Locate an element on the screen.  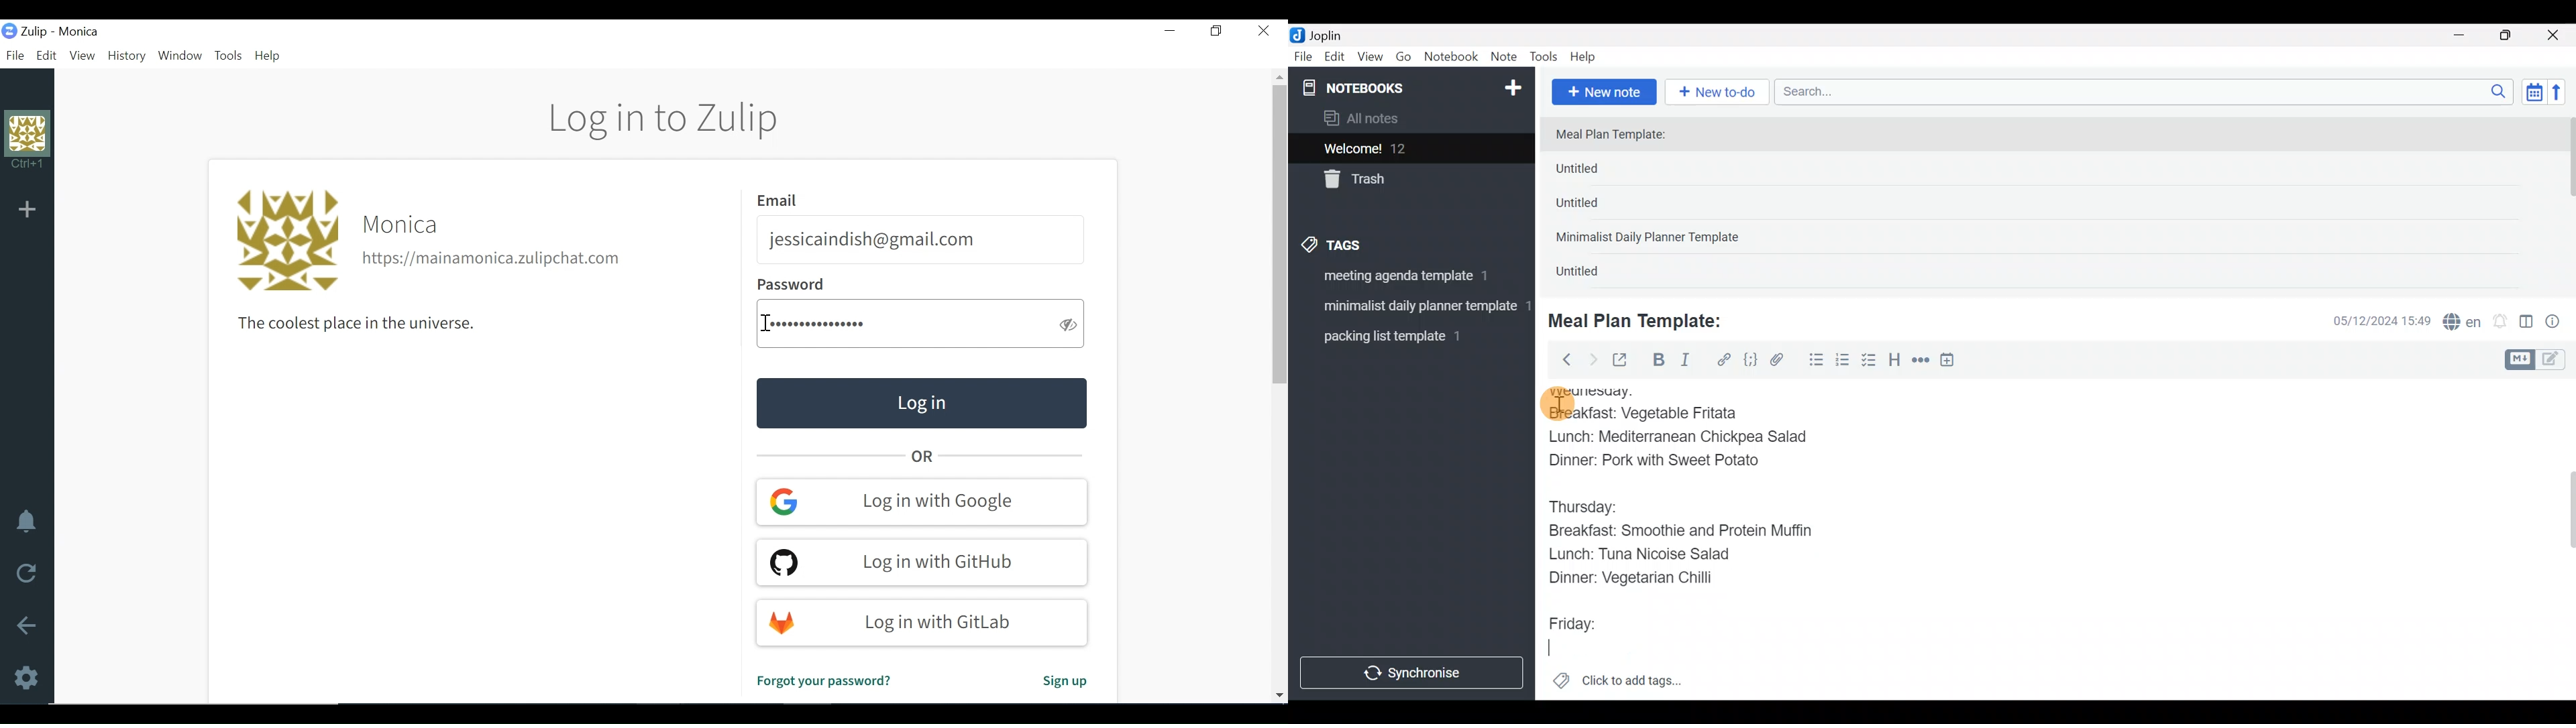
Attach file is located at coordinates (1781, 361).